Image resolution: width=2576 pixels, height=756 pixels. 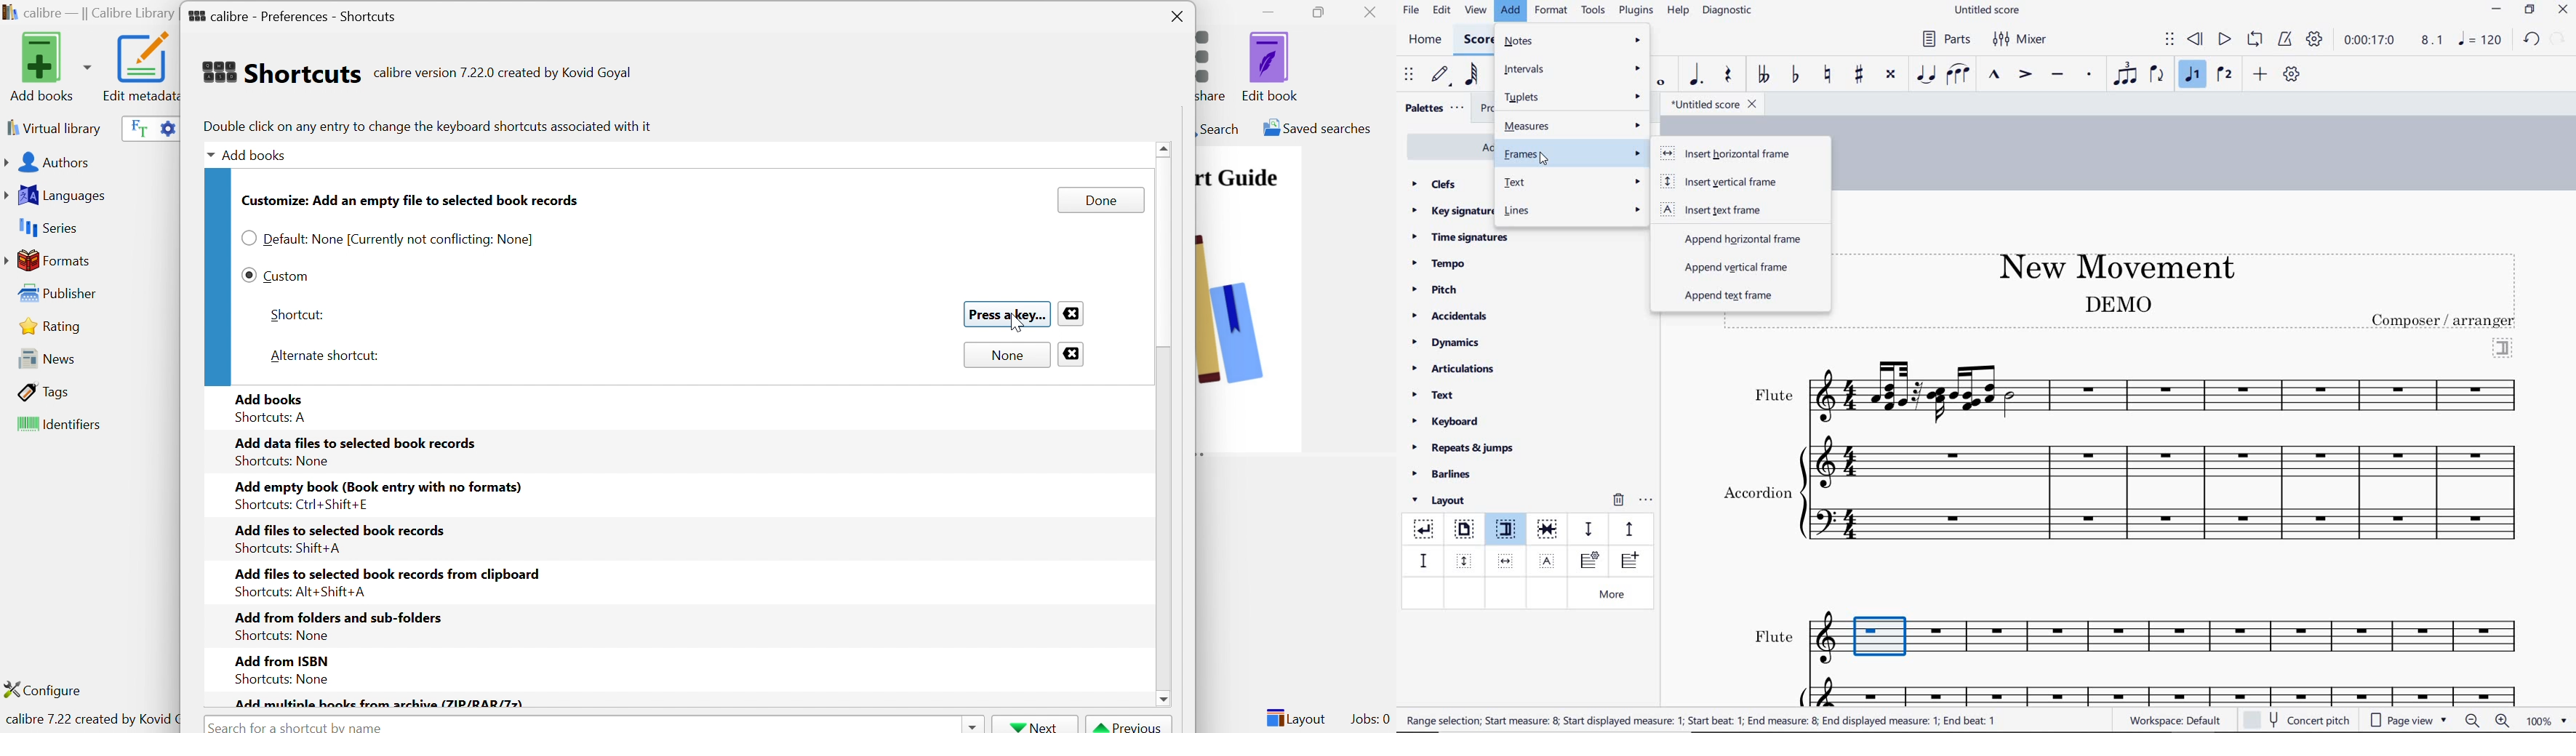 I want to click on staff pacer, so click(x=1627, y=528).